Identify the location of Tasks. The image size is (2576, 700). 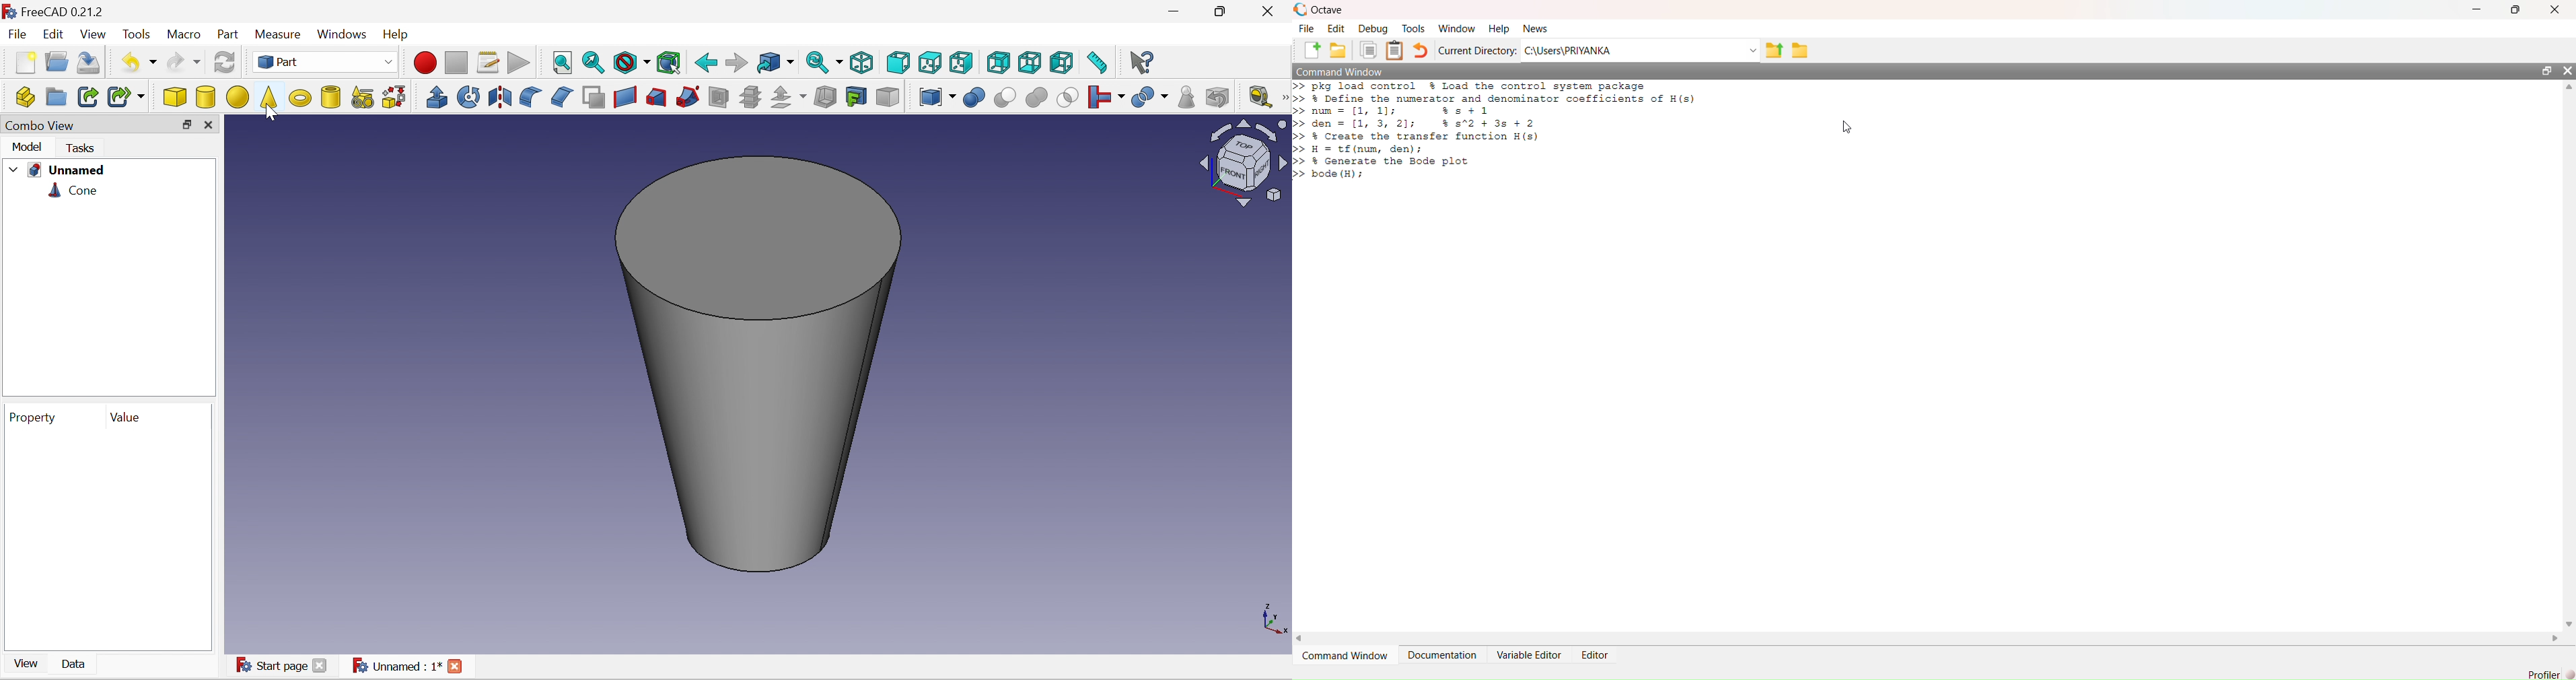
(83, 149).